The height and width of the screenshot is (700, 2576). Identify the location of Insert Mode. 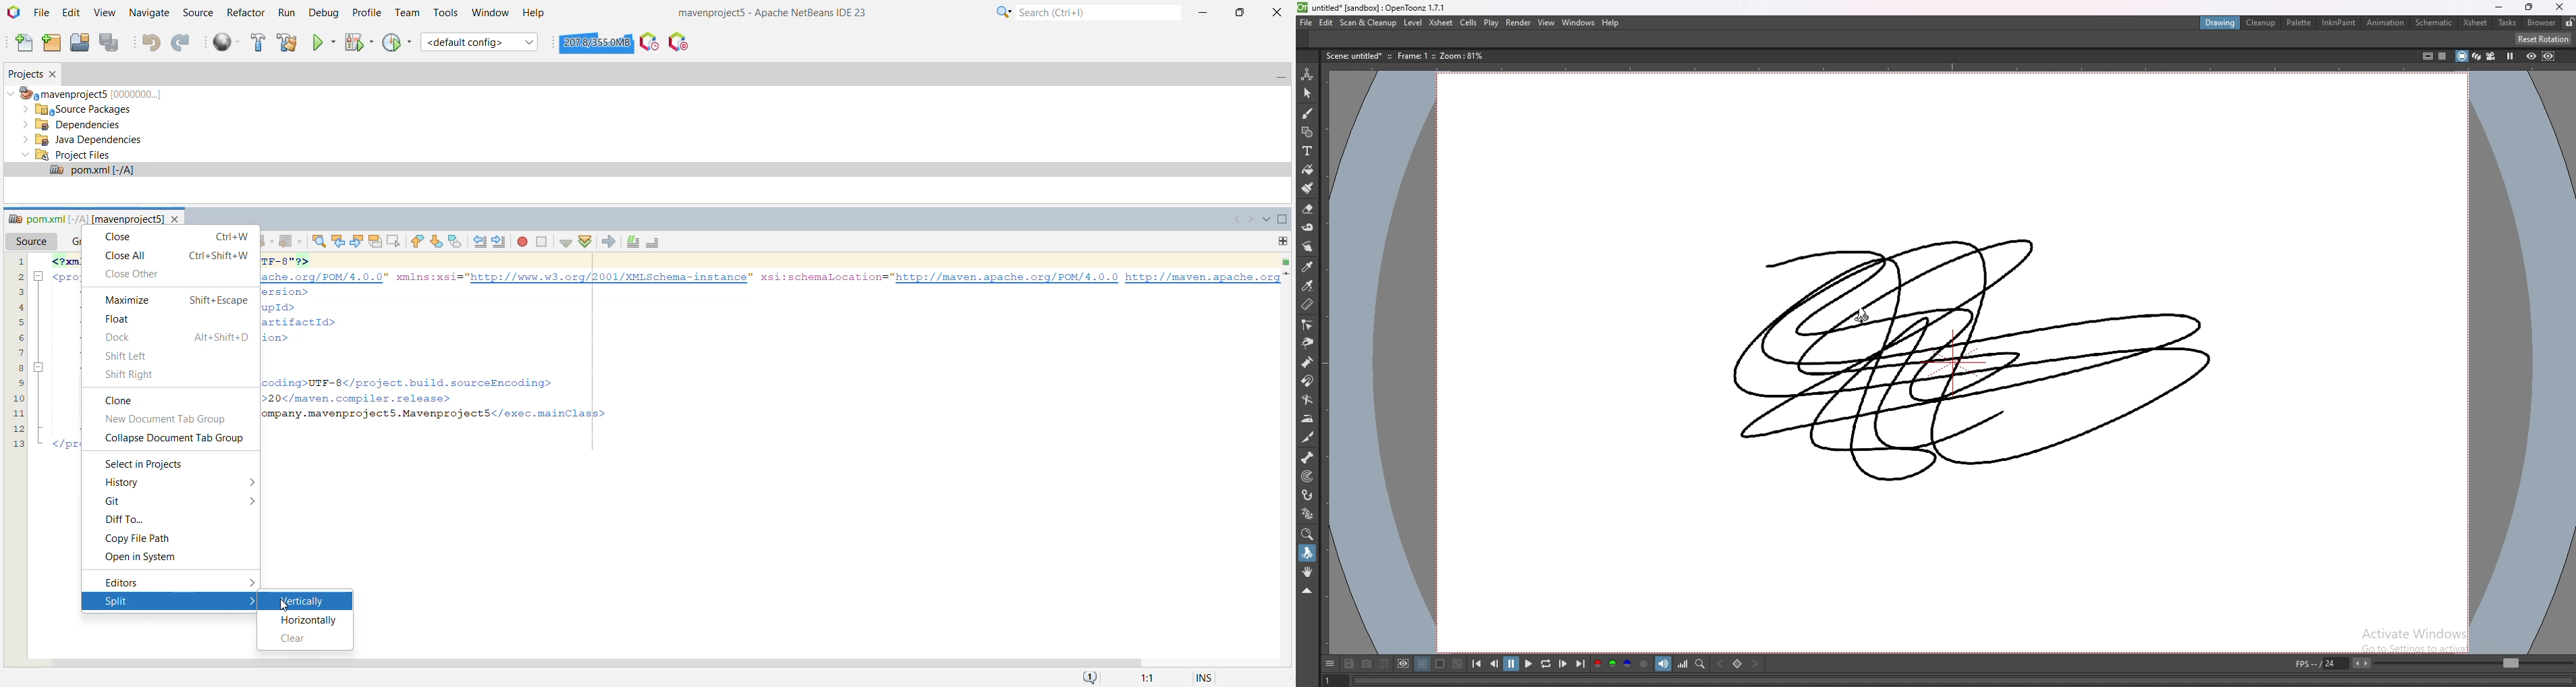
(1207, 676).